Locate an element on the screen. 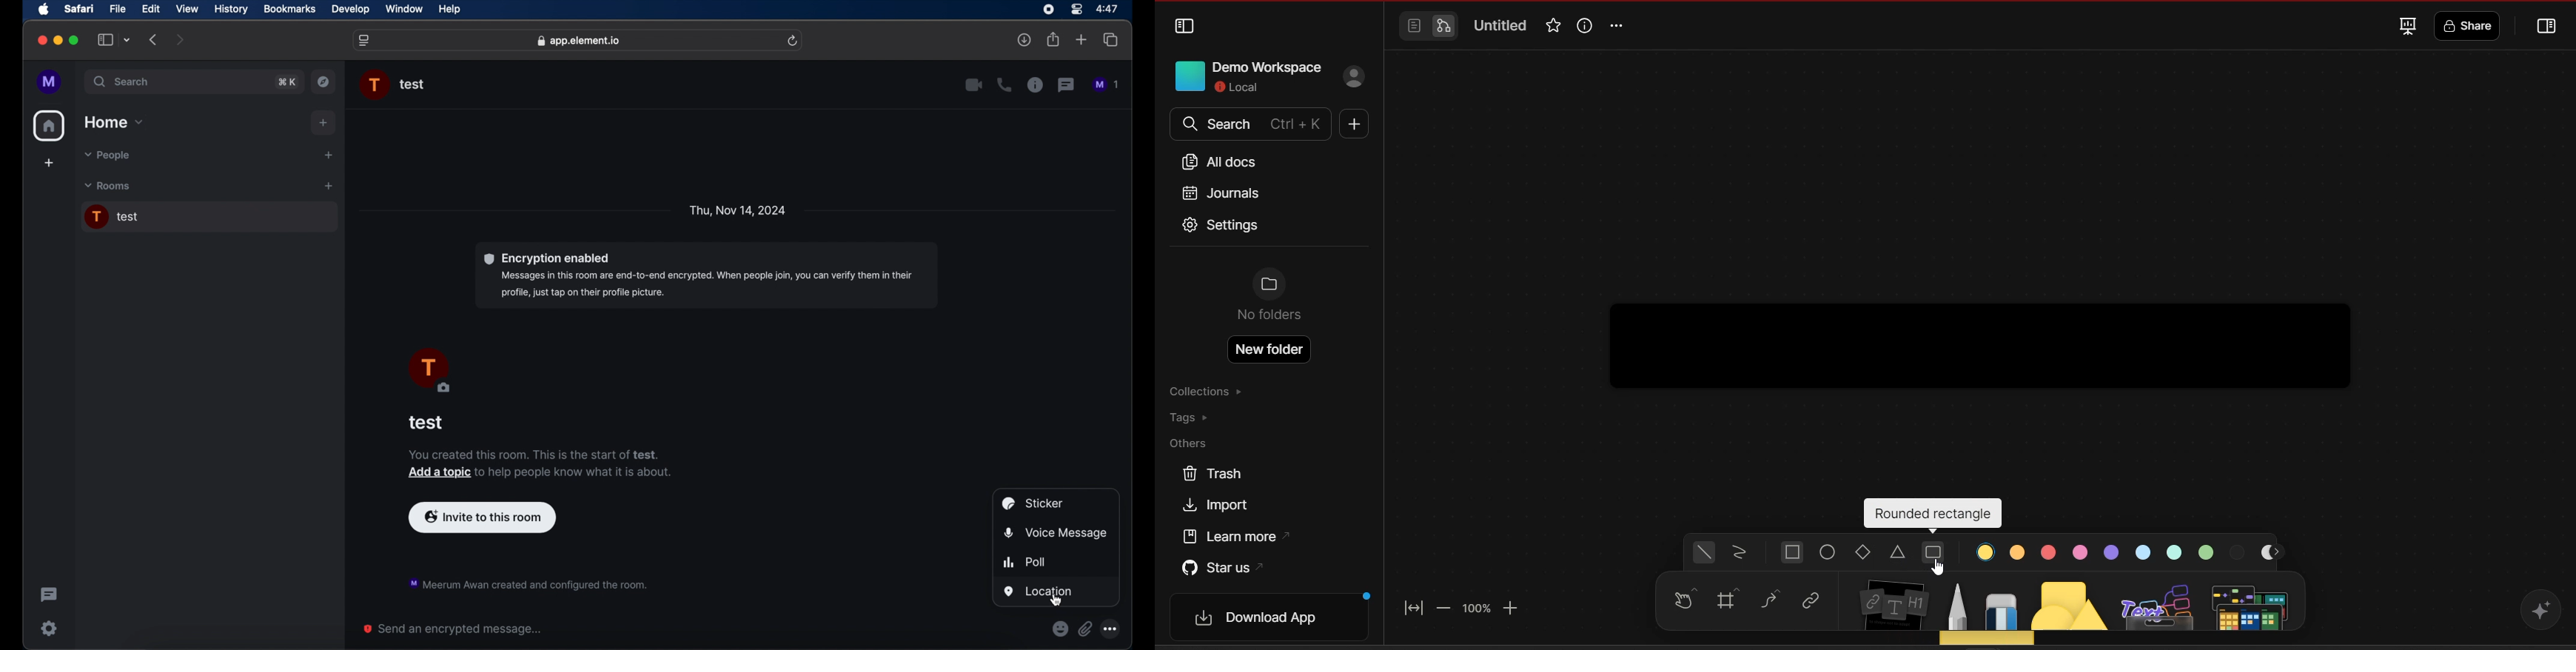 The image size is (2576, 672). Cursor is located at coordinates (1056, 598).